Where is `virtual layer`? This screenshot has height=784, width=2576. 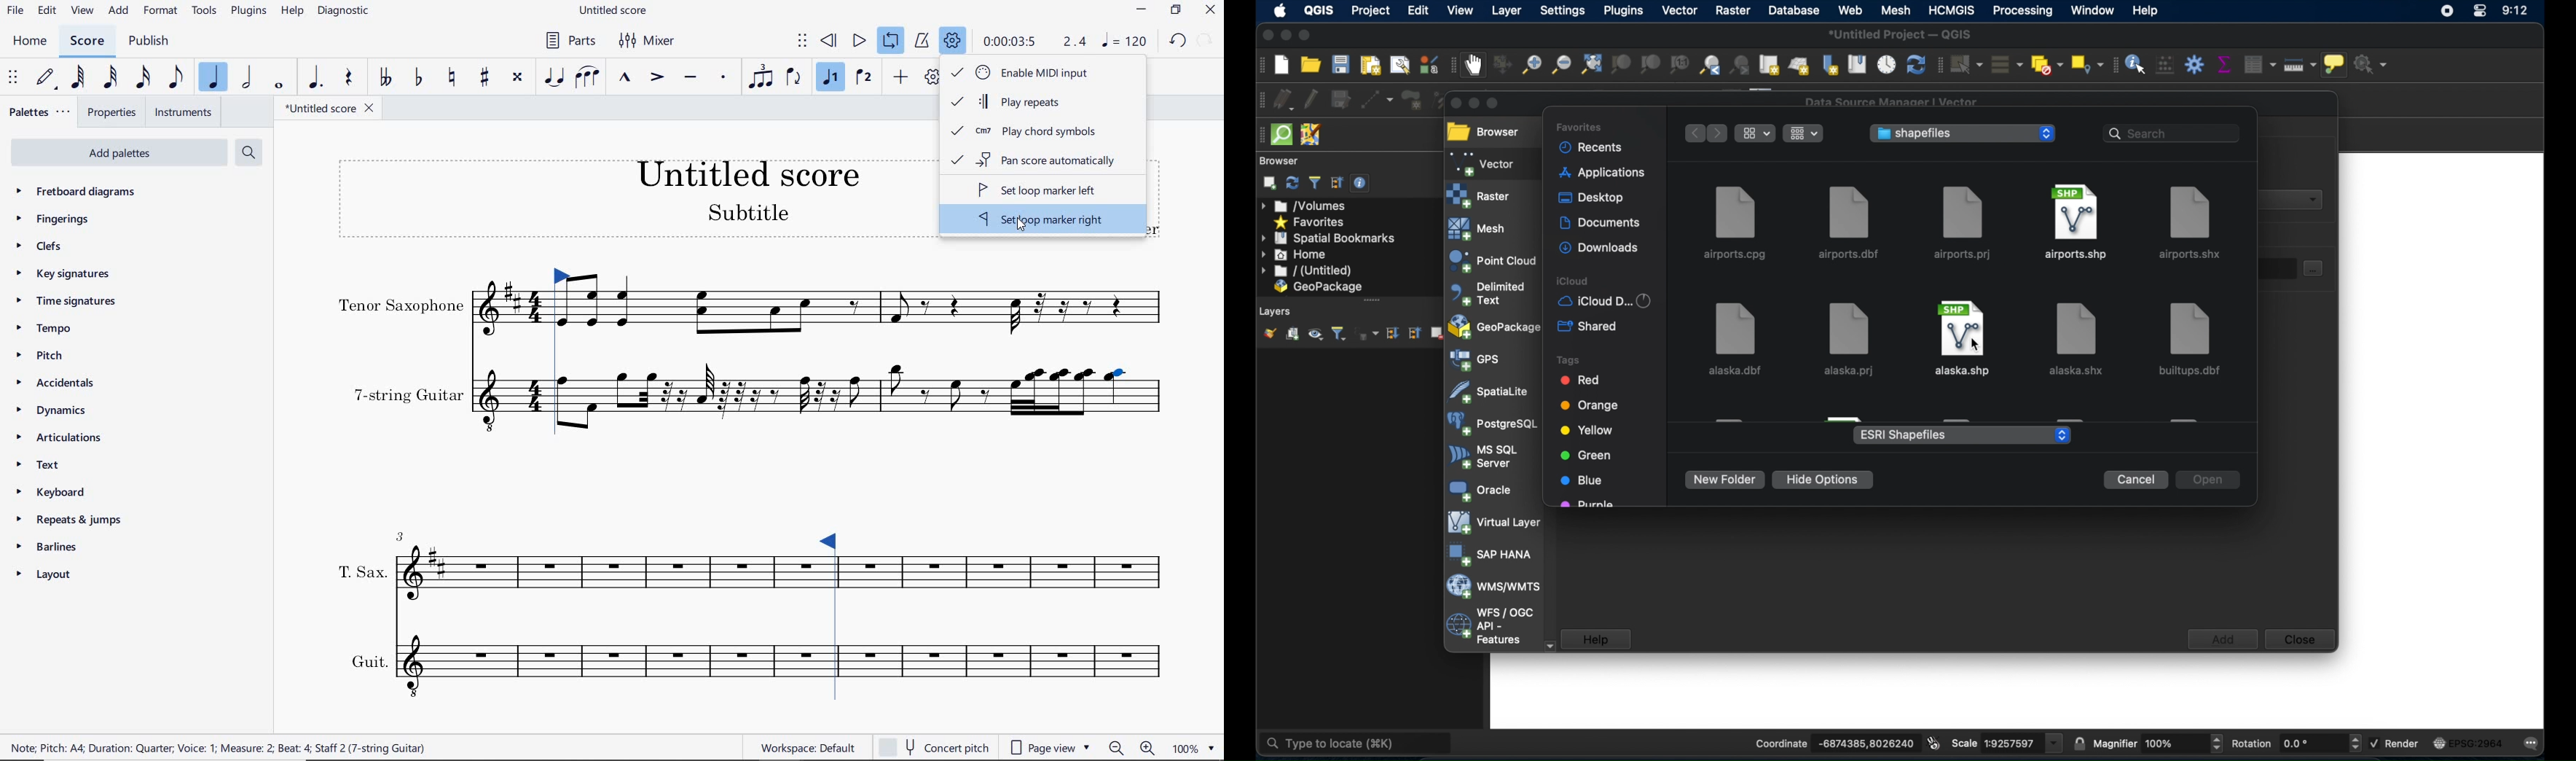
virtual layer is located at coordinates (1491, 524).